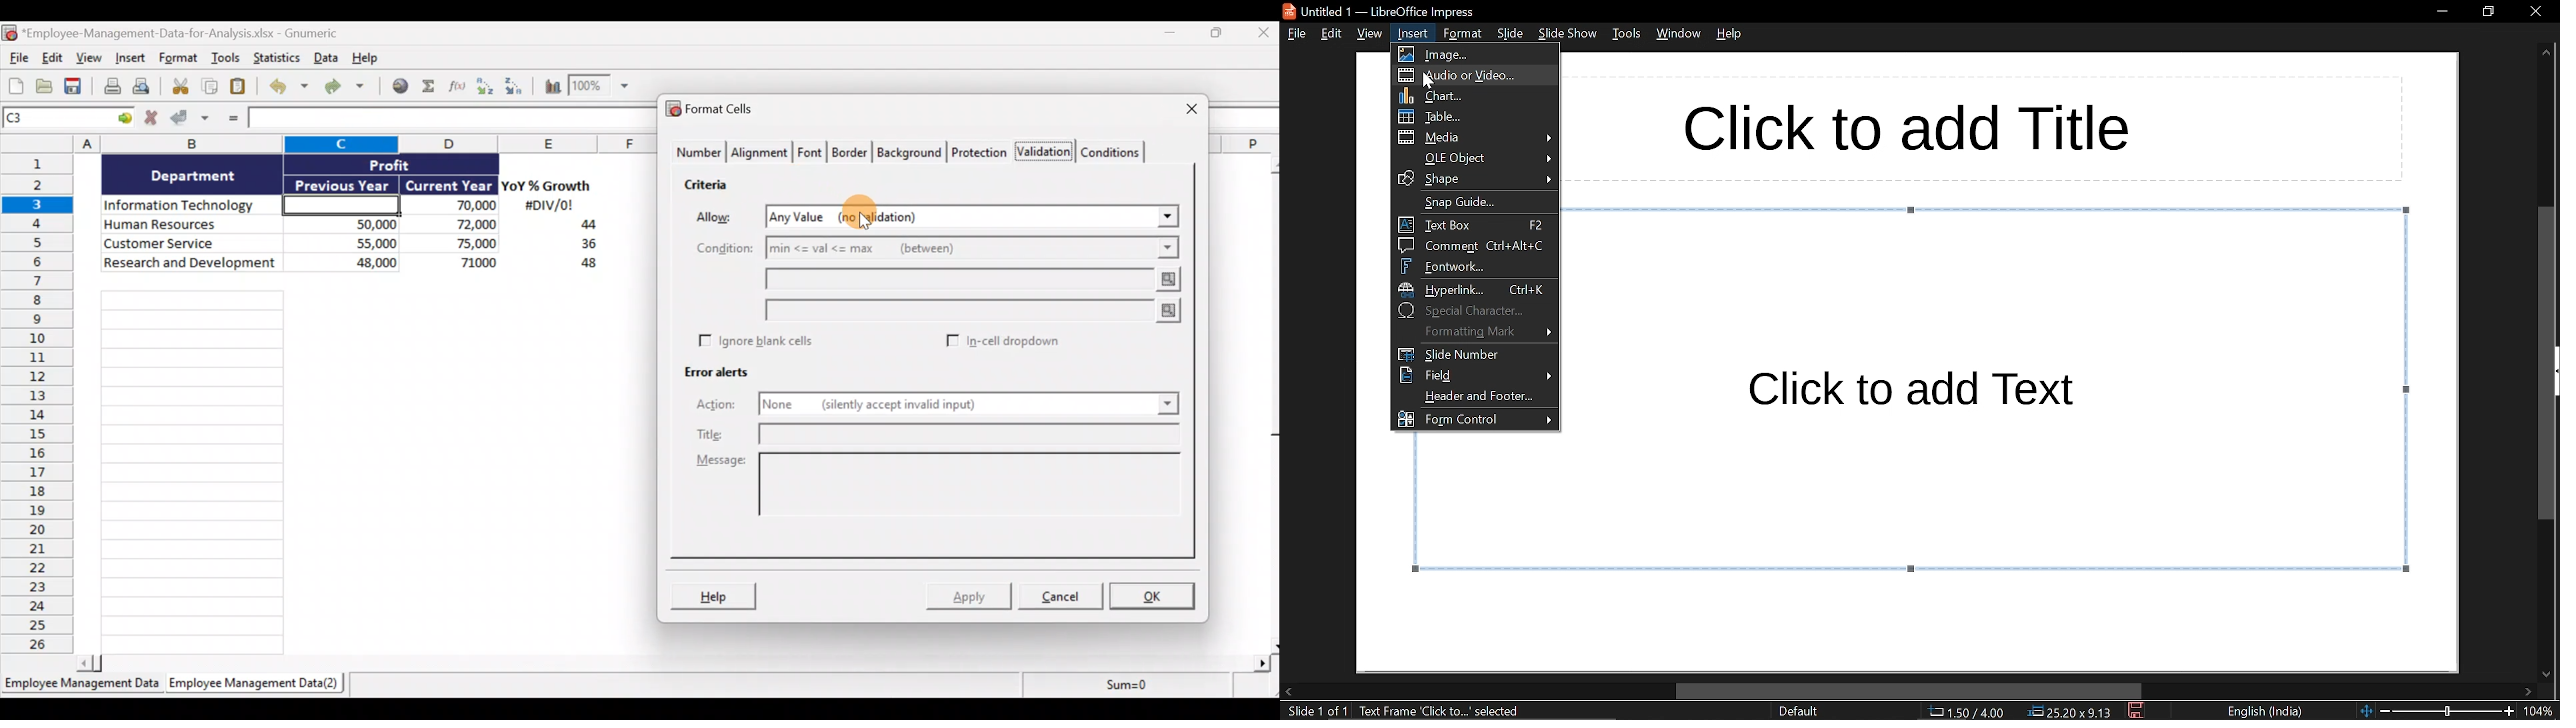  Describe the element at coordinates (1964, 713) in the screenshot. I see `co-ordinate` at that location.